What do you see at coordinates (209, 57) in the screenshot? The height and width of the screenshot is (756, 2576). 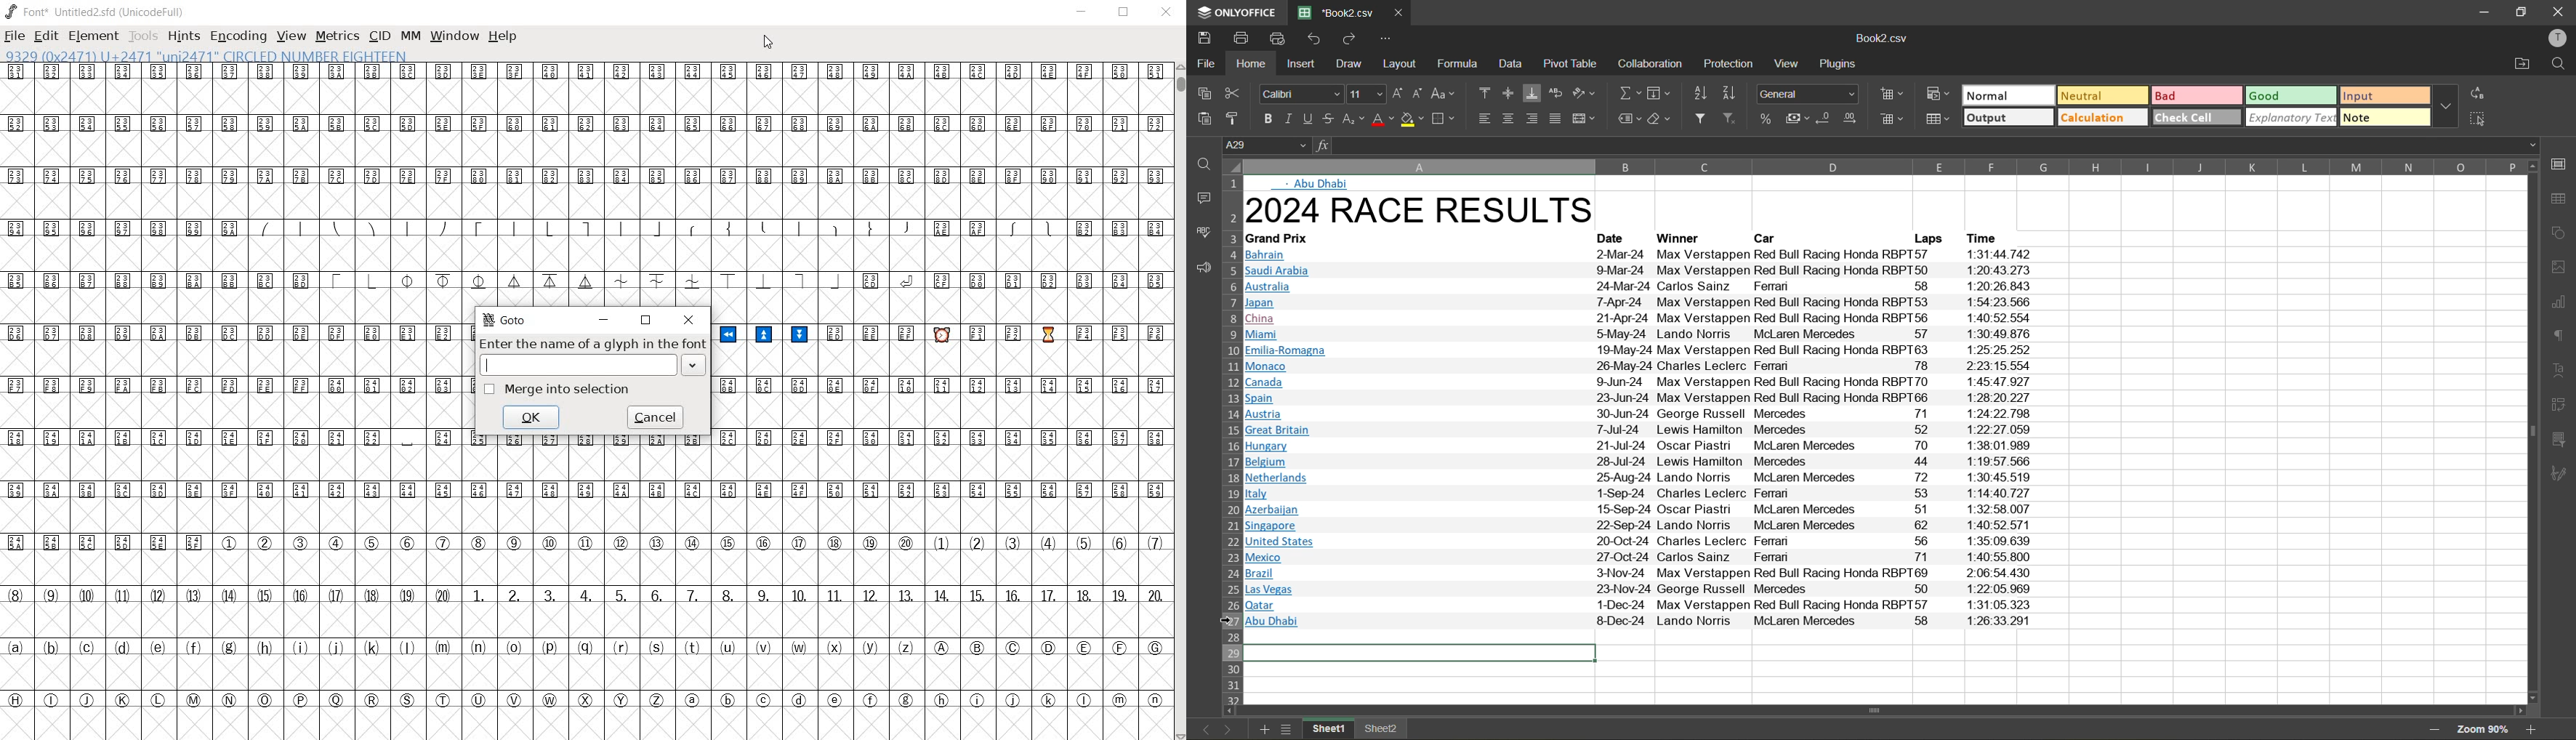 I see `9329 (0x2471) U+2471 "uni2471" CIRCLED NUMBER EIGHTEEN` at bounding box center [209, 57].